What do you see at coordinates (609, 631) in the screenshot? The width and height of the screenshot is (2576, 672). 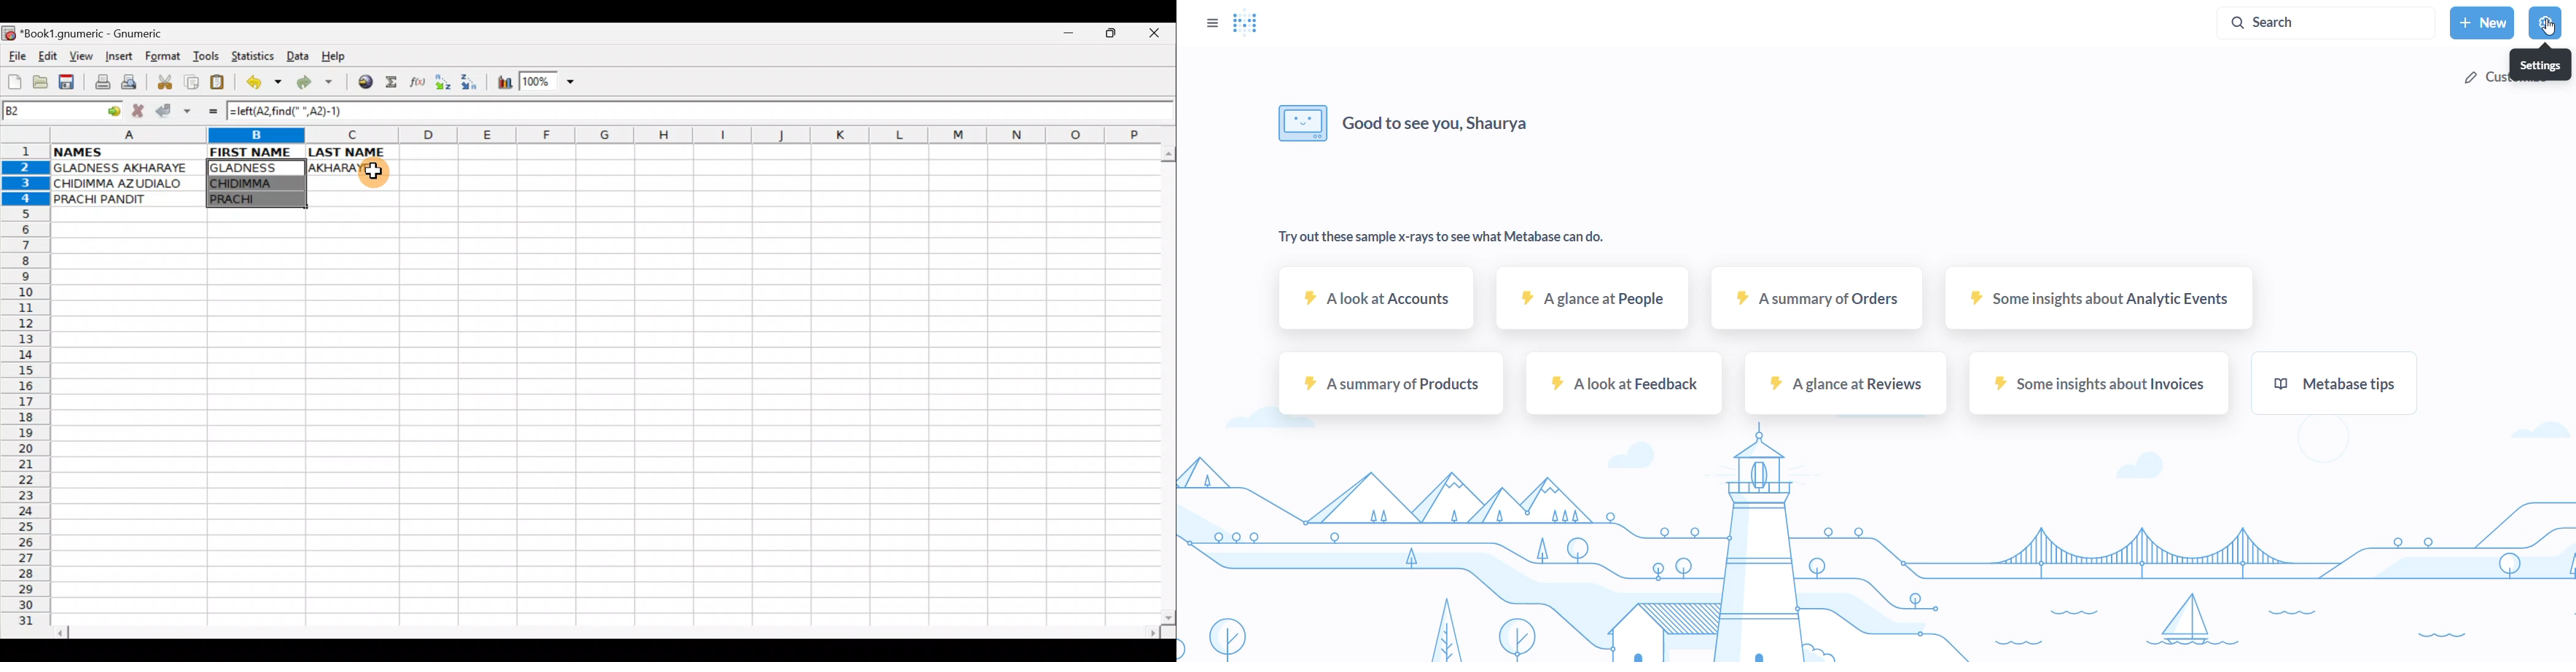 I see `Scroll bar` at bounding box center [609, 631].